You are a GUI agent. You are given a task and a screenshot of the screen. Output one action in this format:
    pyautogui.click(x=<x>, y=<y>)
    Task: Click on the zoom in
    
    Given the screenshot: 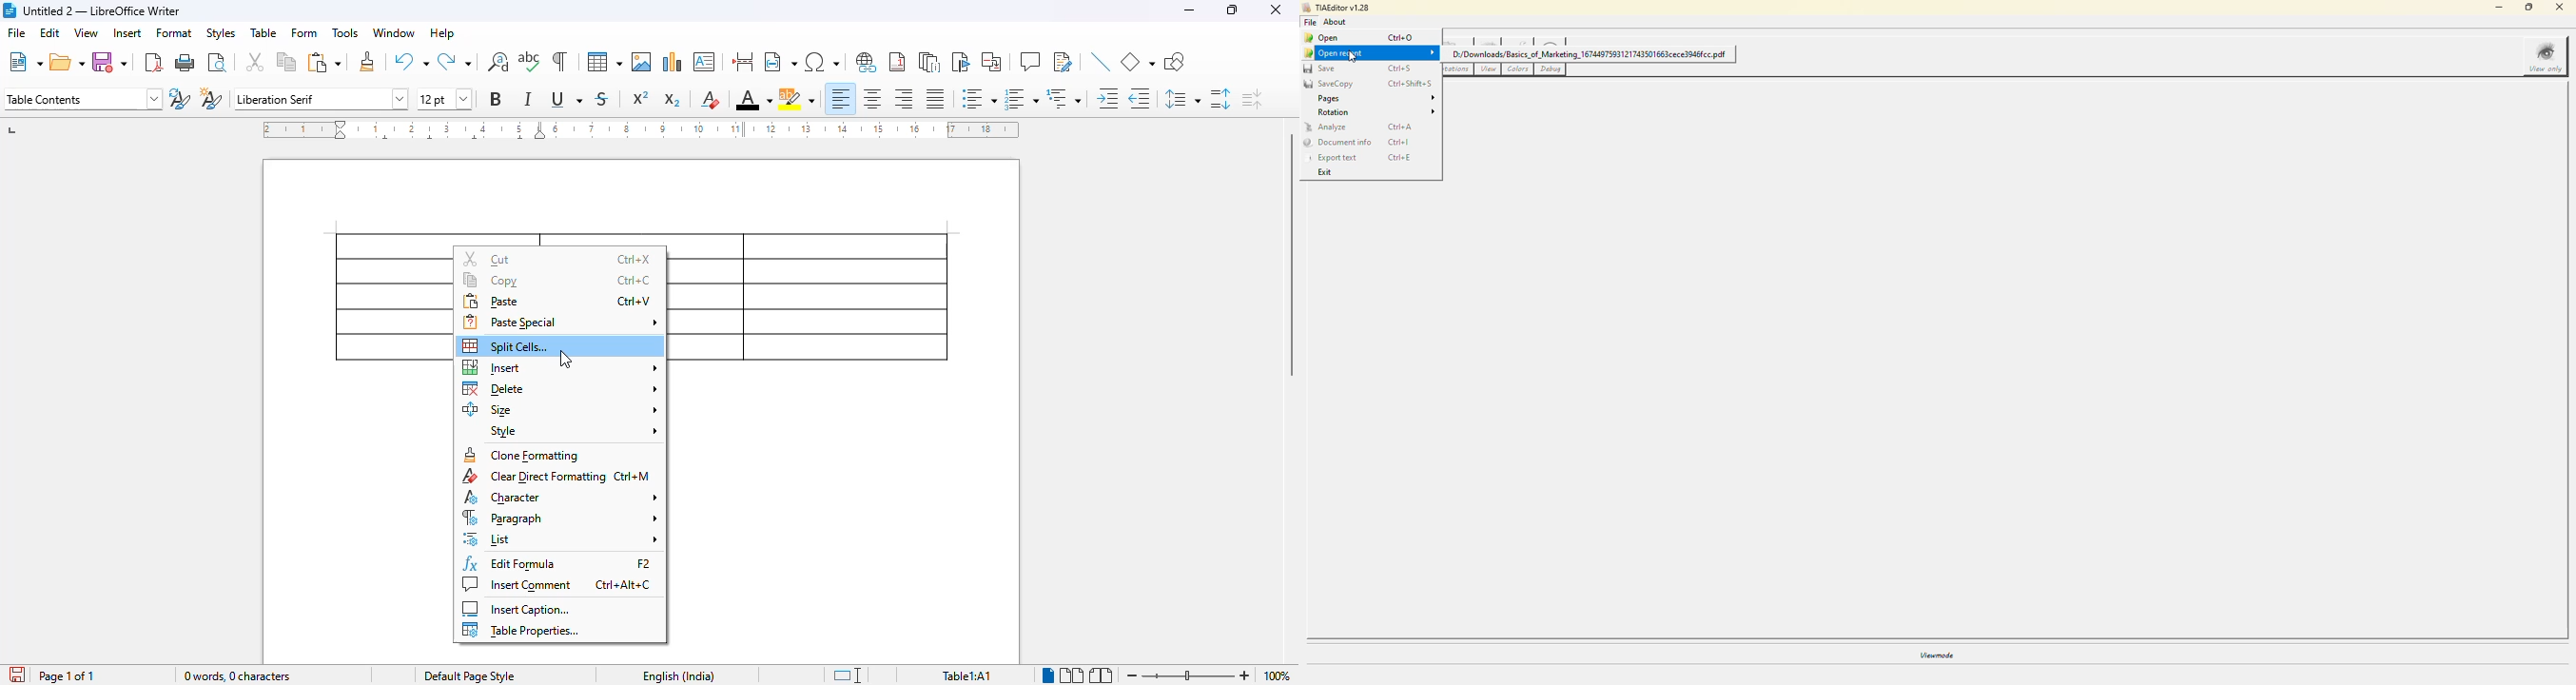 What is the action you would take?
    pyautogui.click(x=1243, y=675)
    